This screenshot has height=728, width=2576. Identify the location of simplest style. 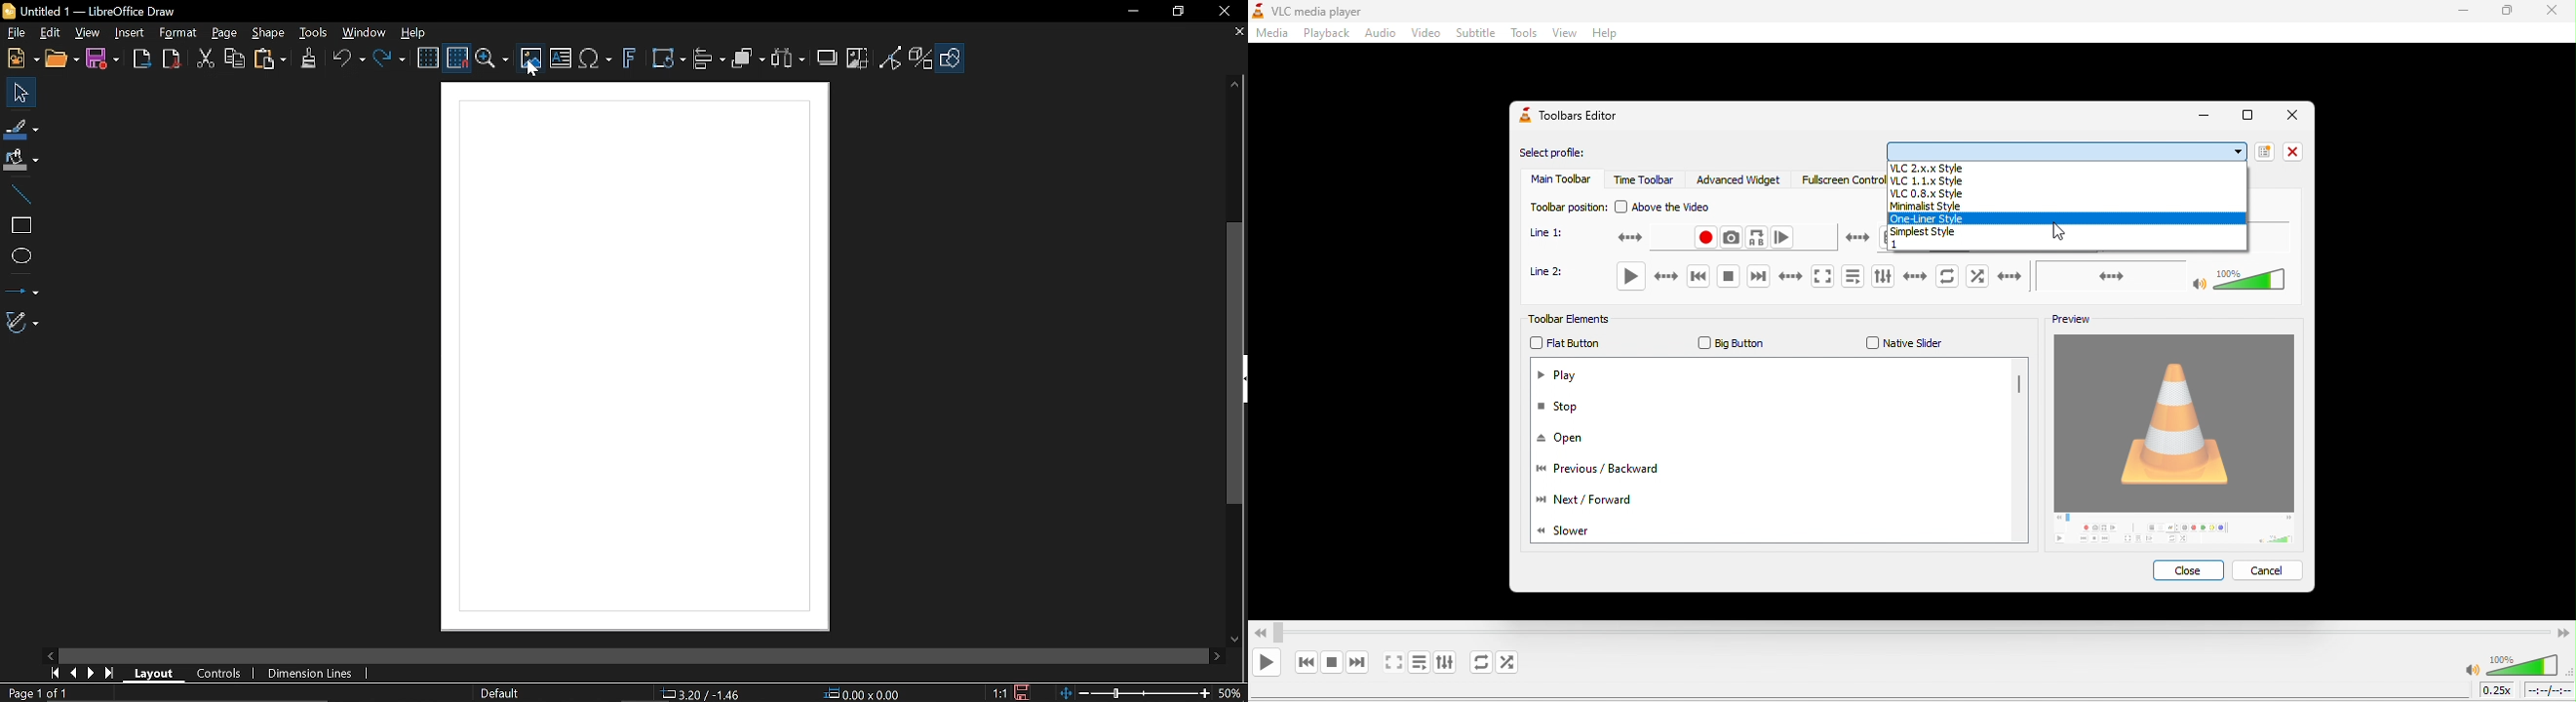
(2070, 231).